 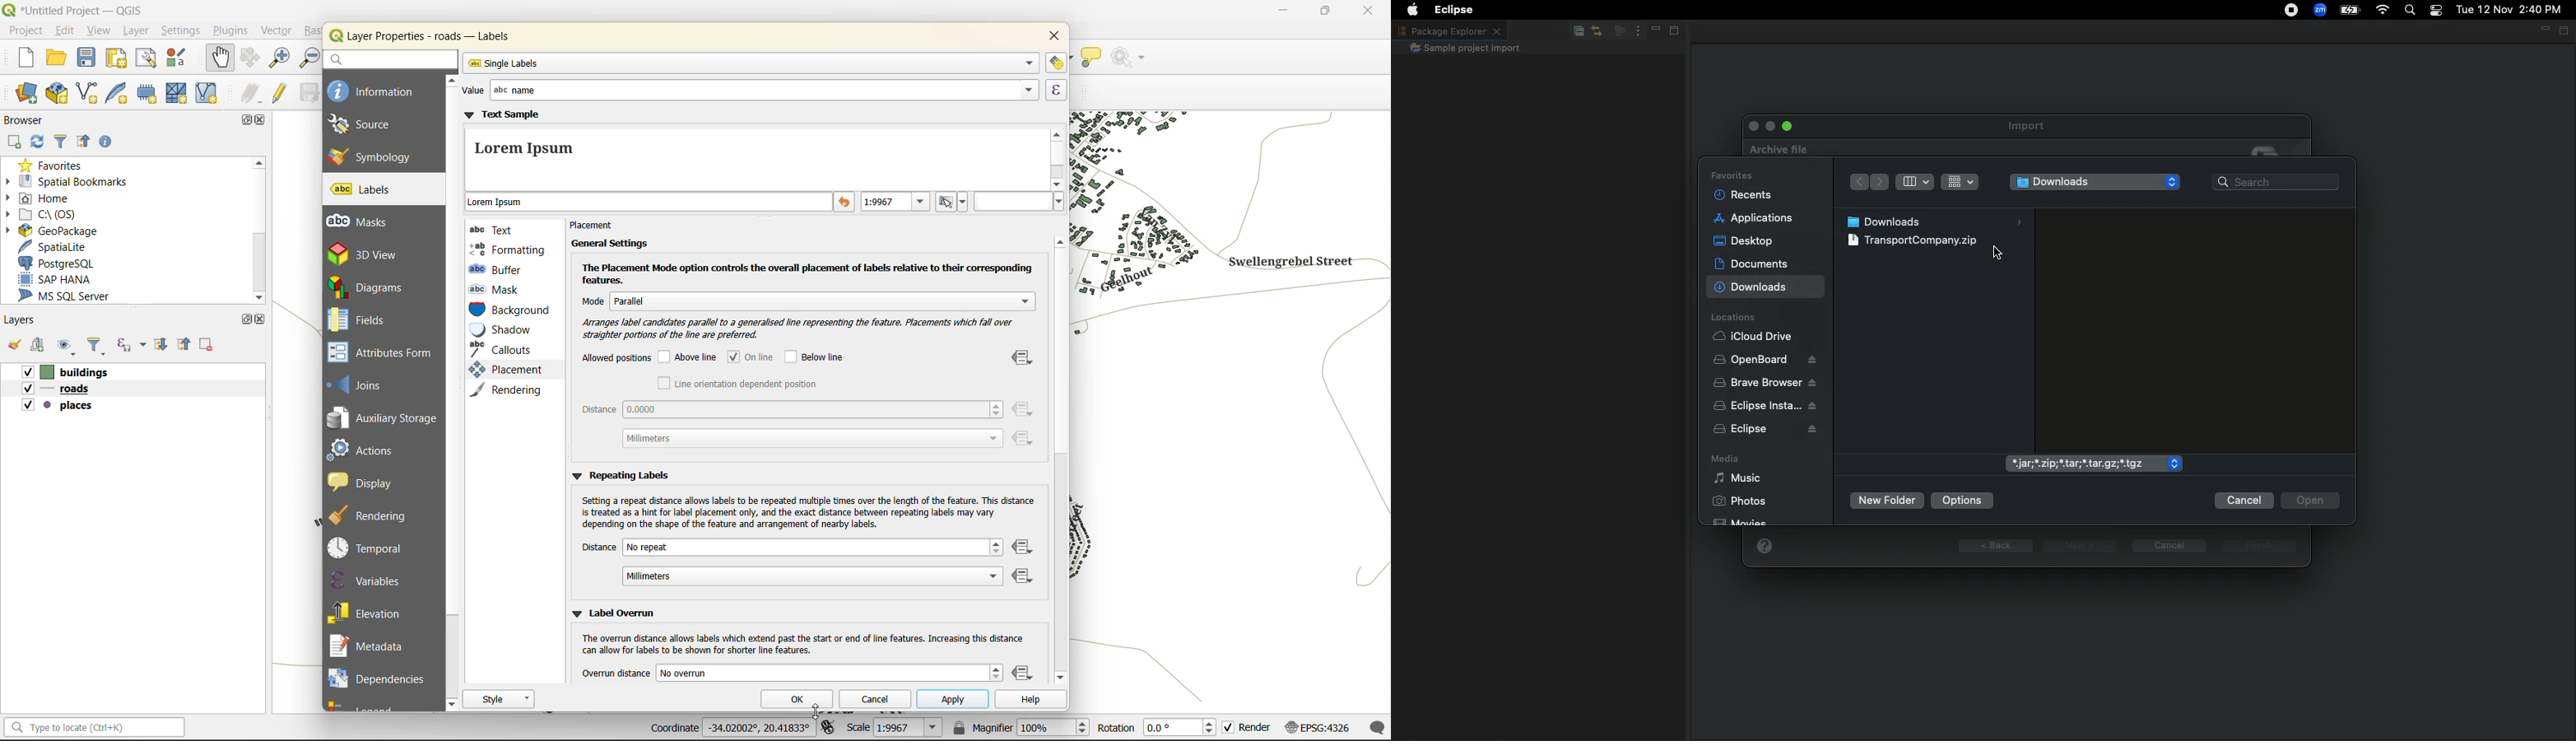 I want to click on rendering, so click(x=377, y=516).